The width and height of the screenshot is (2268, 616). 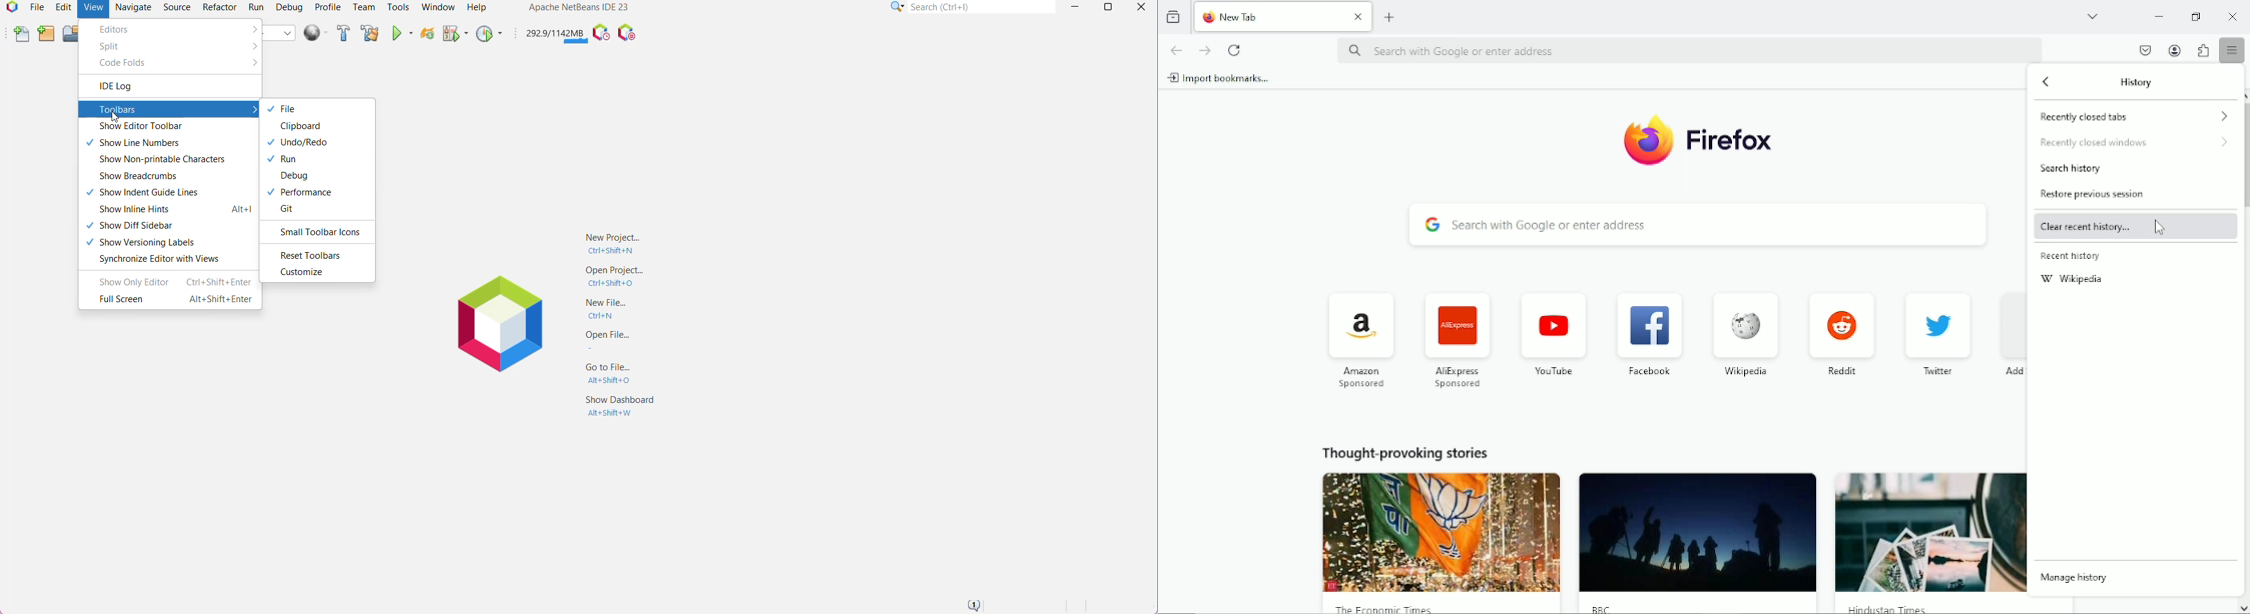 What do you see at coordinates (2131, 115) in the screenshot?
I see `Recently closed tabs` at bounding box center [2131, 115].